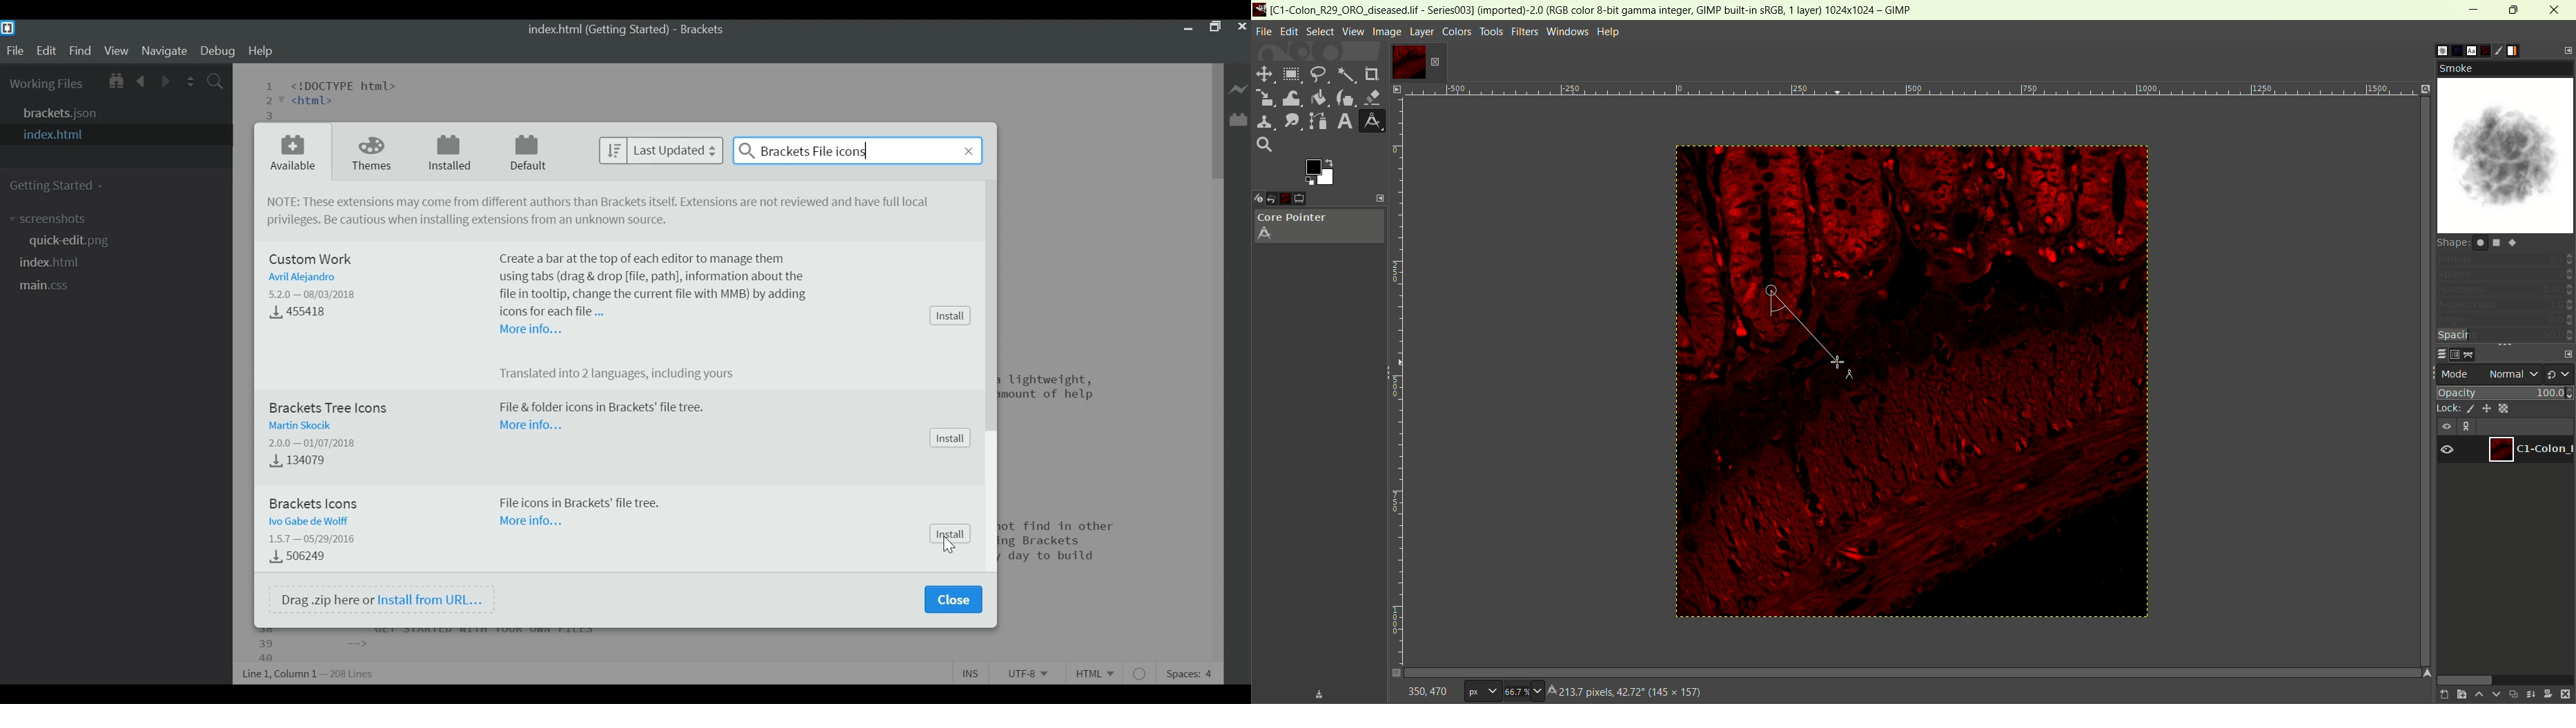  I want to click on Cursor, so click(949, 548).